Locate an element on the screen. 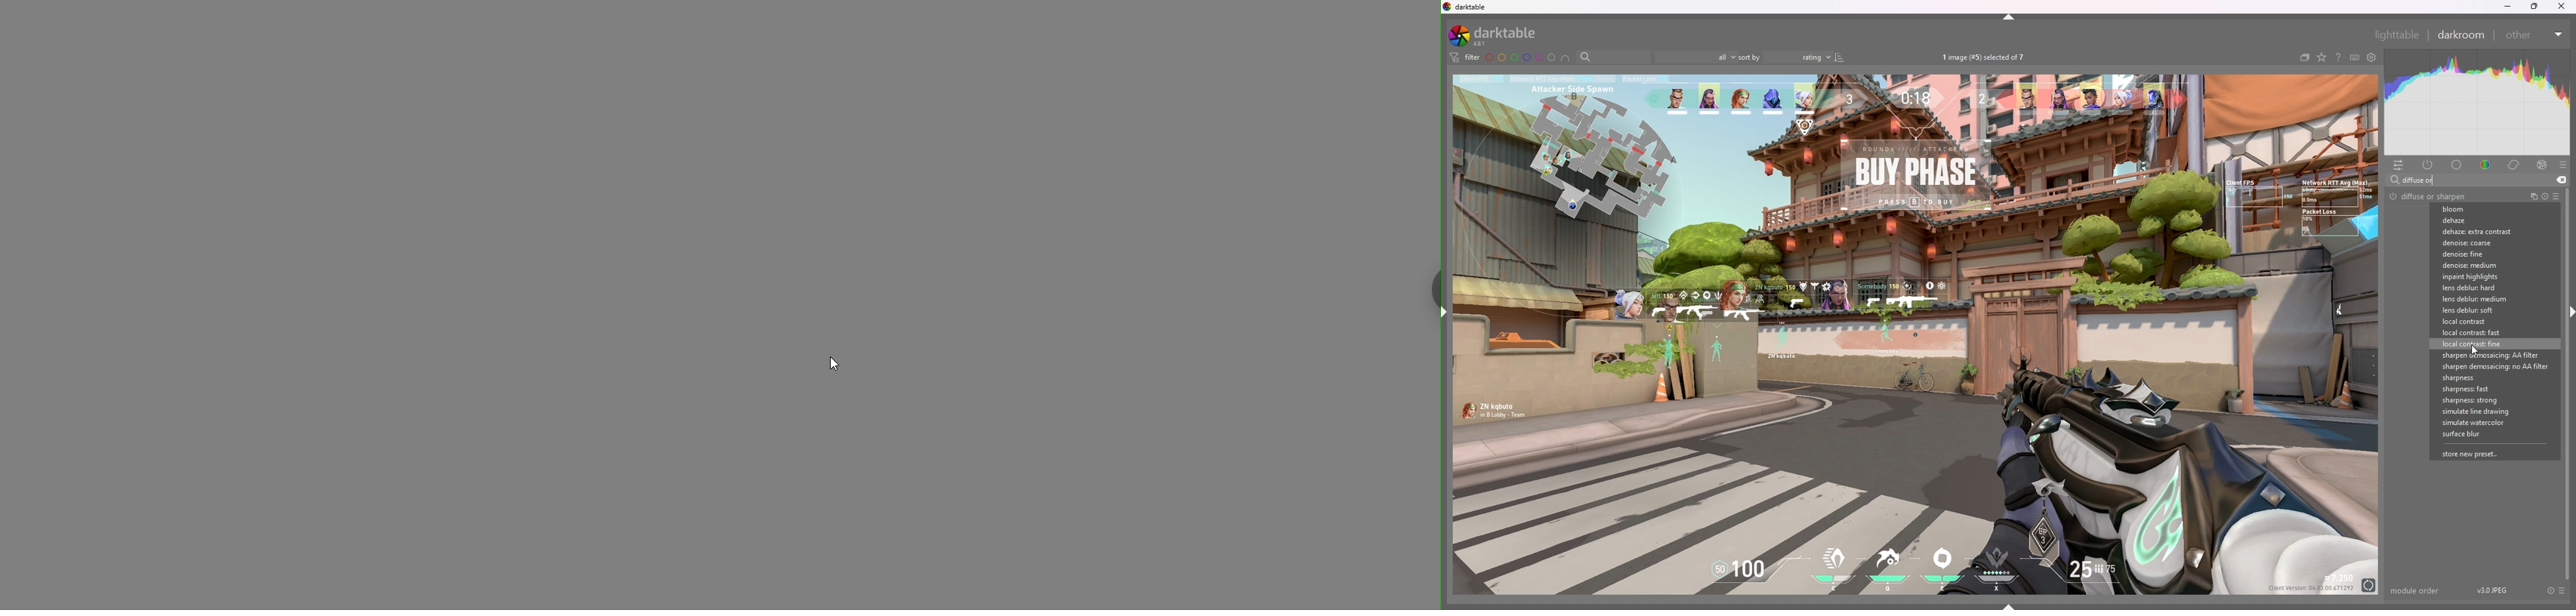  darktable is located at coordinates (1467, 7).